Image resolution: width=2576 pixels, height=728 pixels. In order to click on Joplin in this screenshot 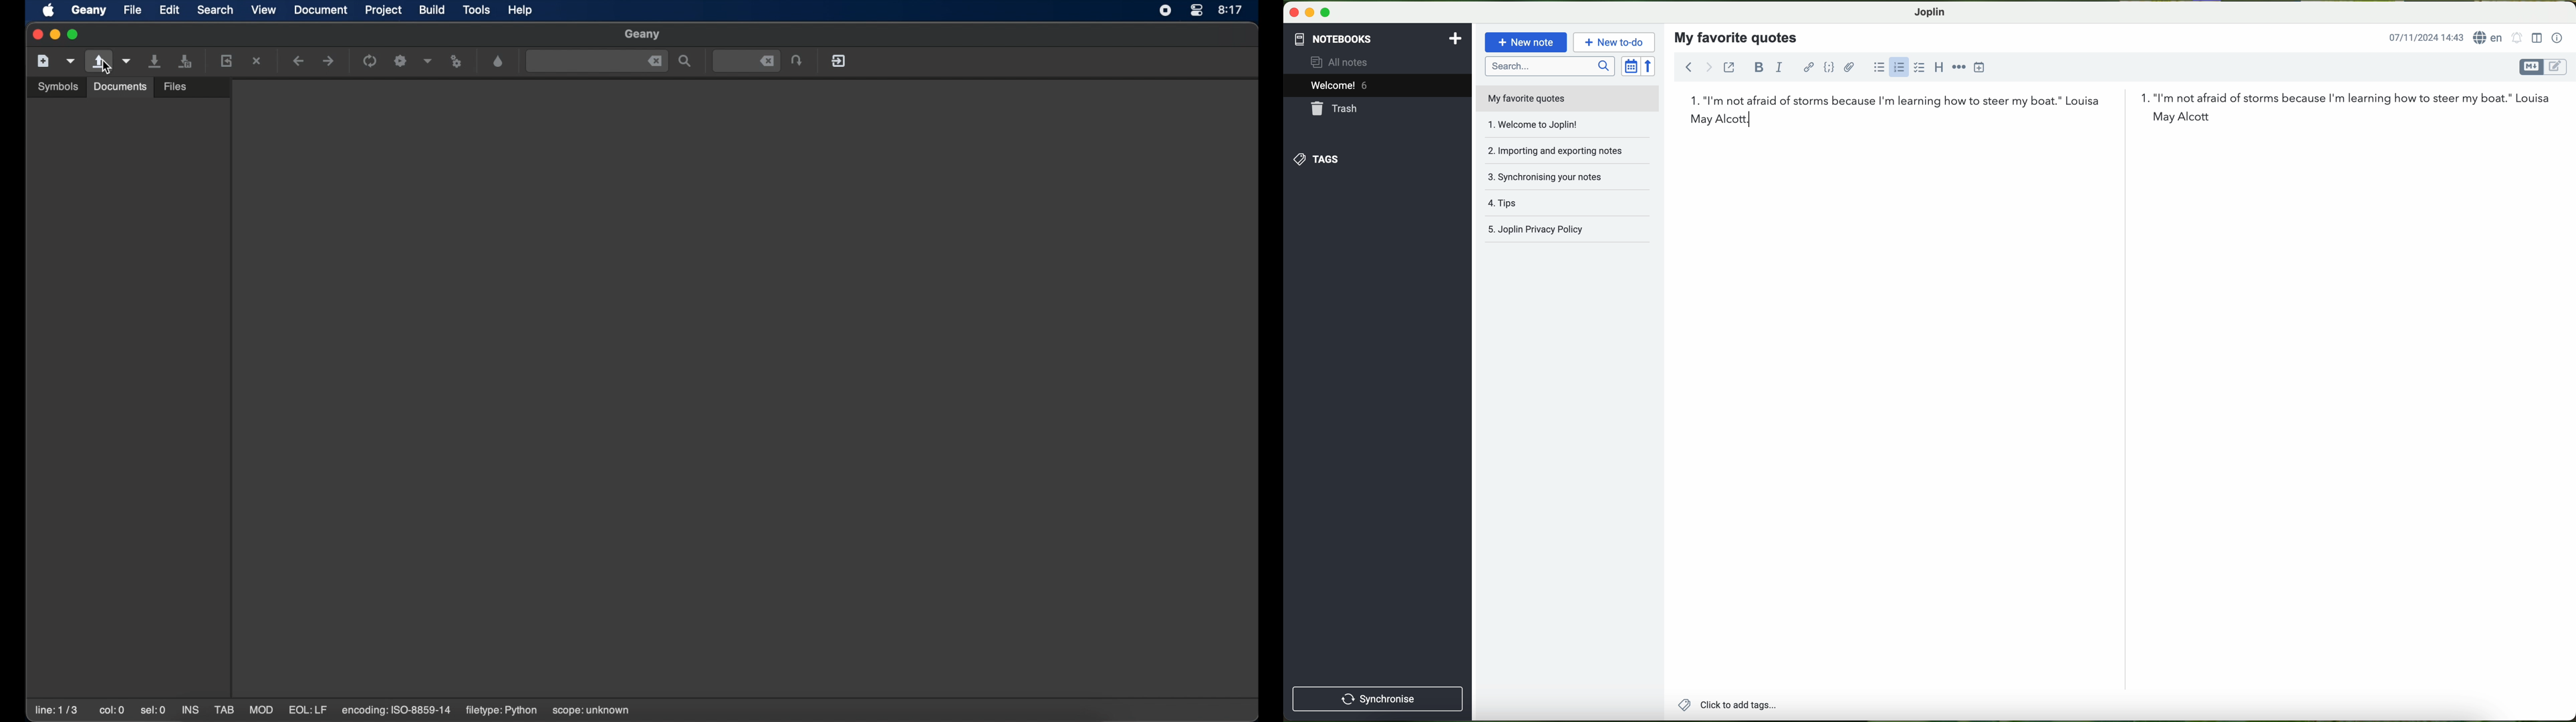, I will do `click(1929, 12)`.